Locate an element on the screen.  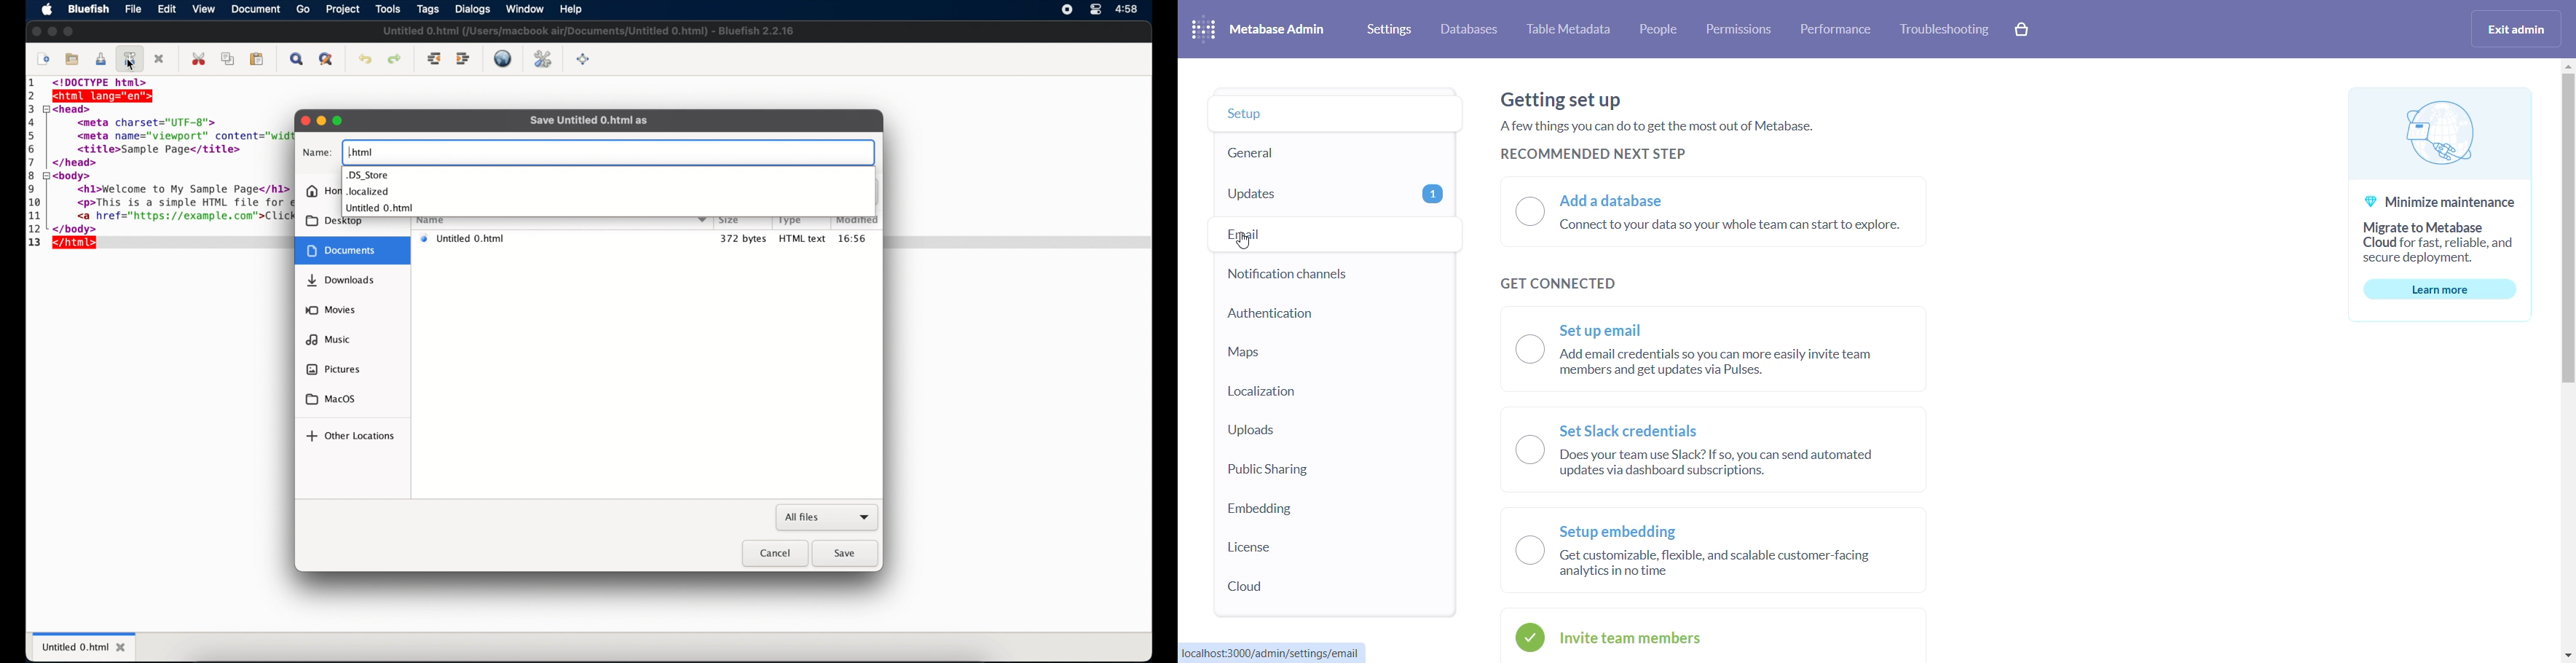
name is located at coordinates (437, 220).